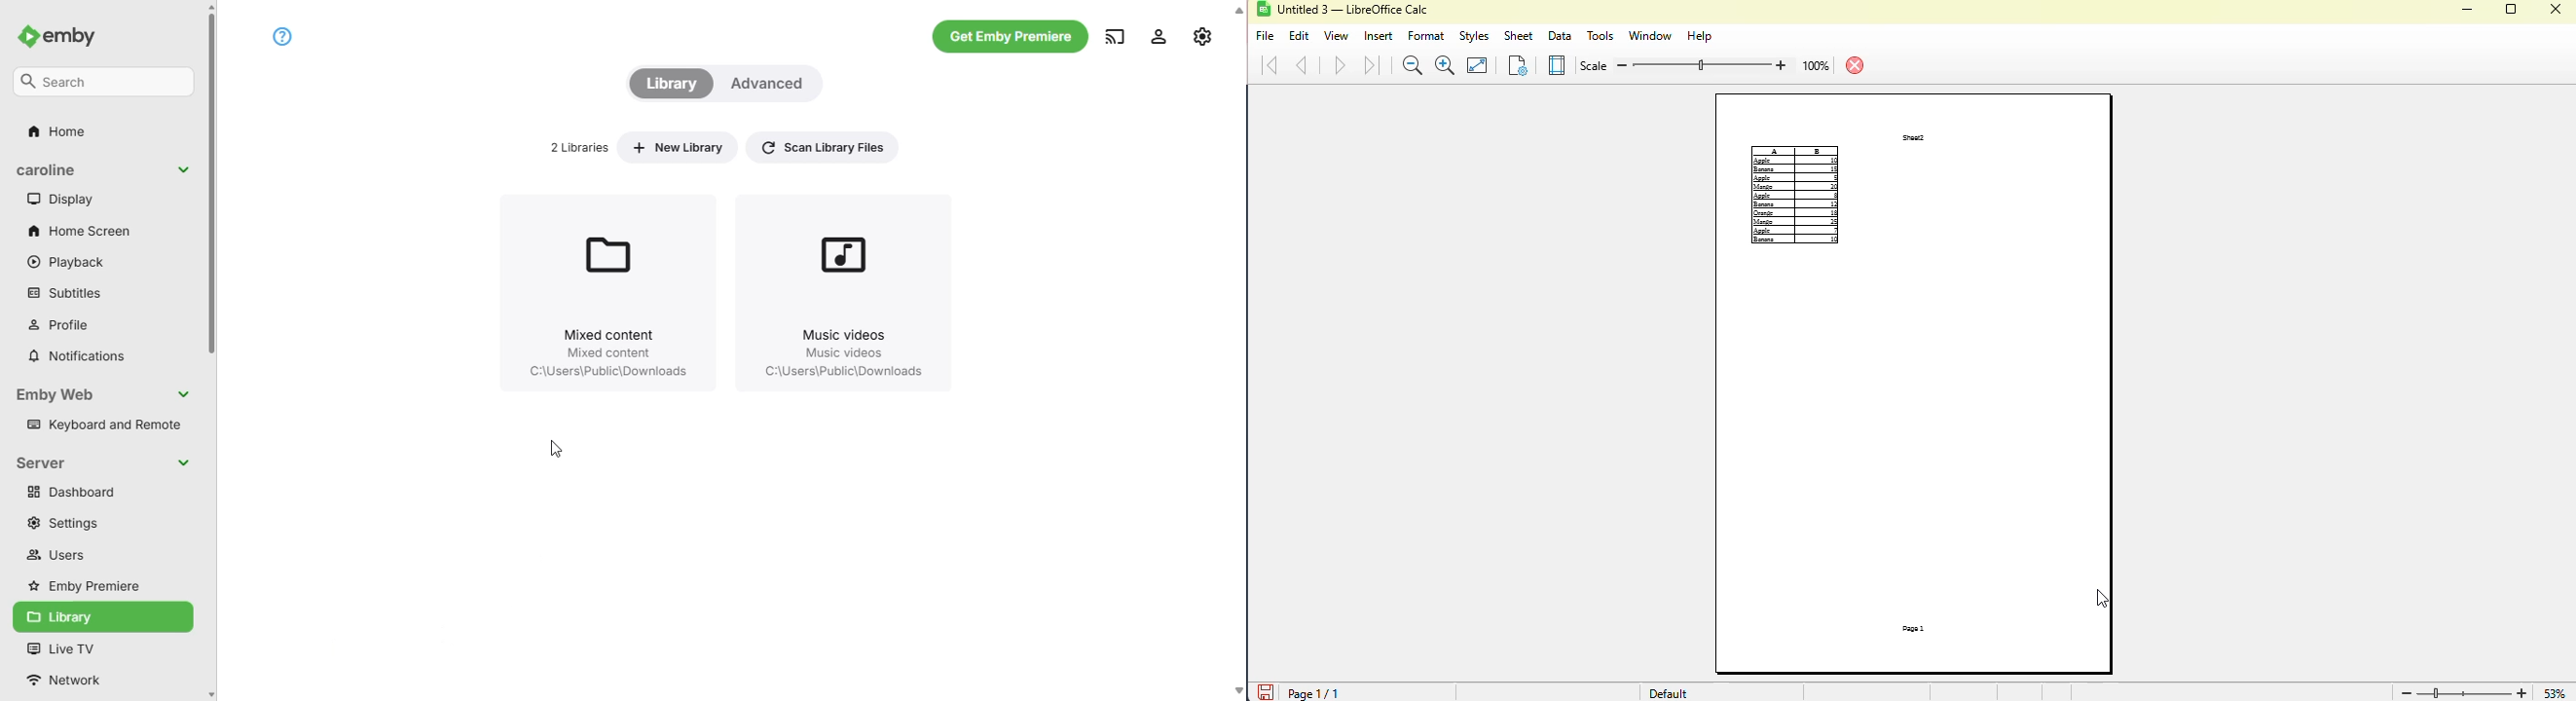 This screenshot has height=728, width=2576. Describe the element at coordinates (102, 491) in the screenshot. I see `dashboard` at that location.